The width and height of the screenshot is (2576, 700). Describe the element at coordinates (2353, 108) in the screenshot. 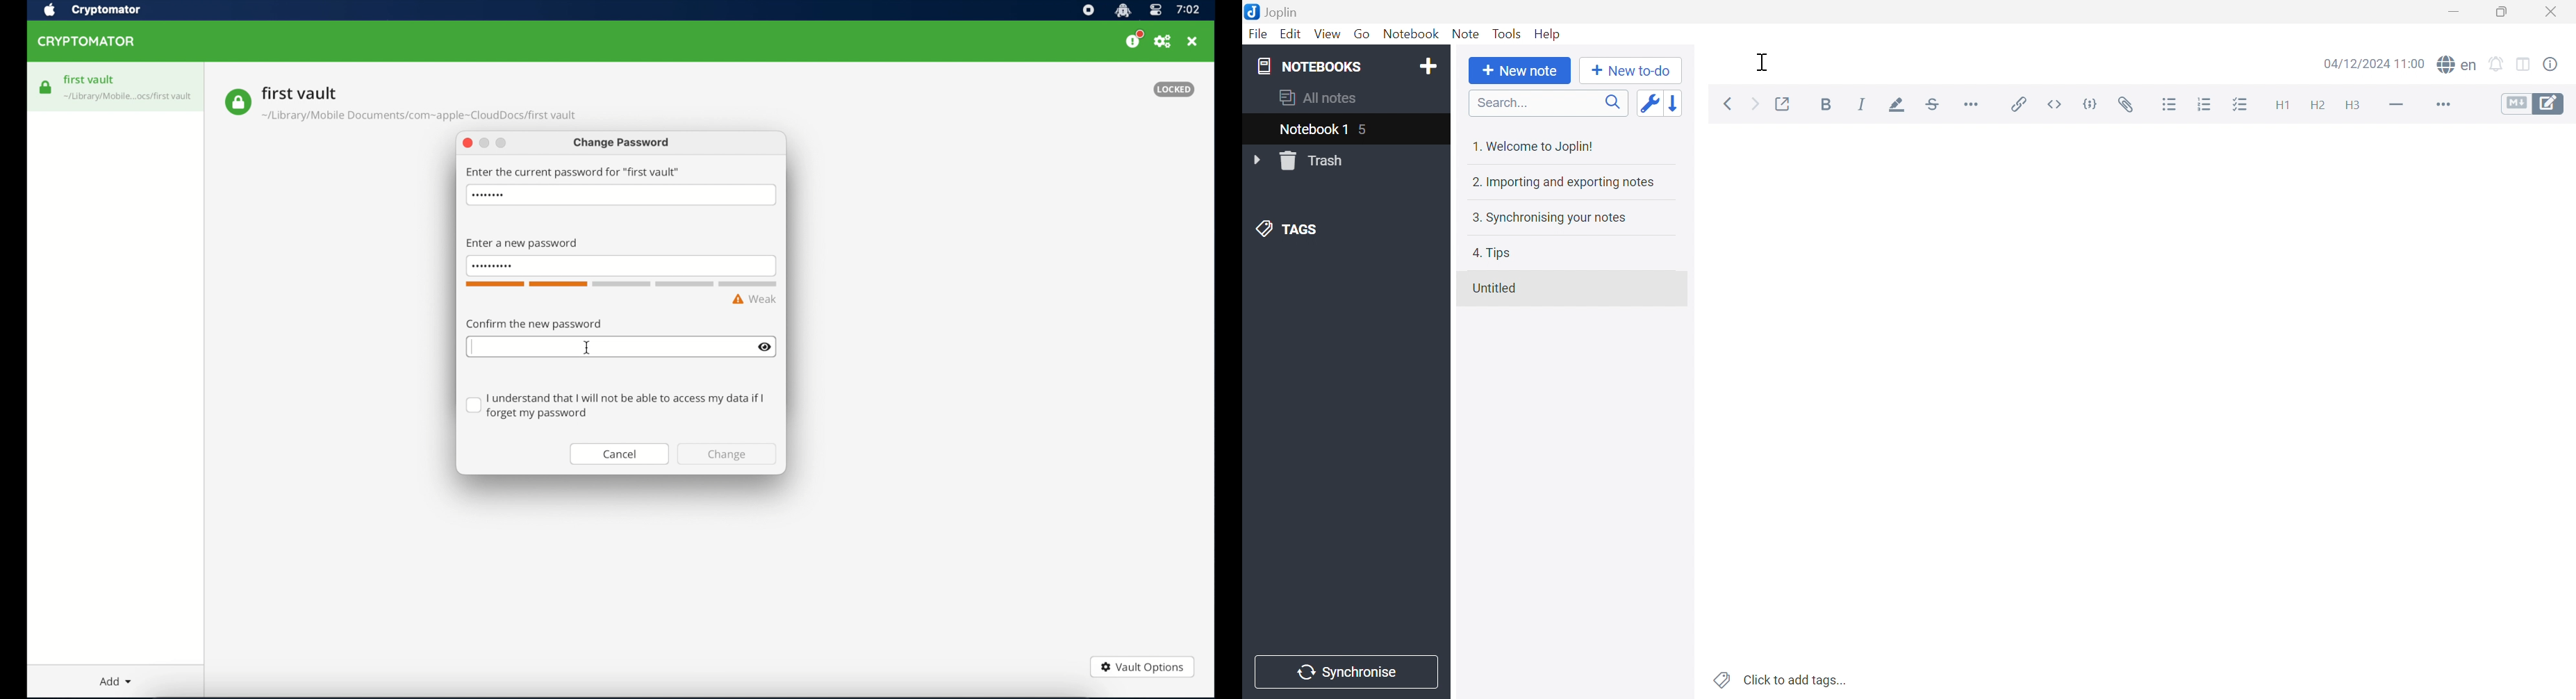

I see `Heading 3` at that location.